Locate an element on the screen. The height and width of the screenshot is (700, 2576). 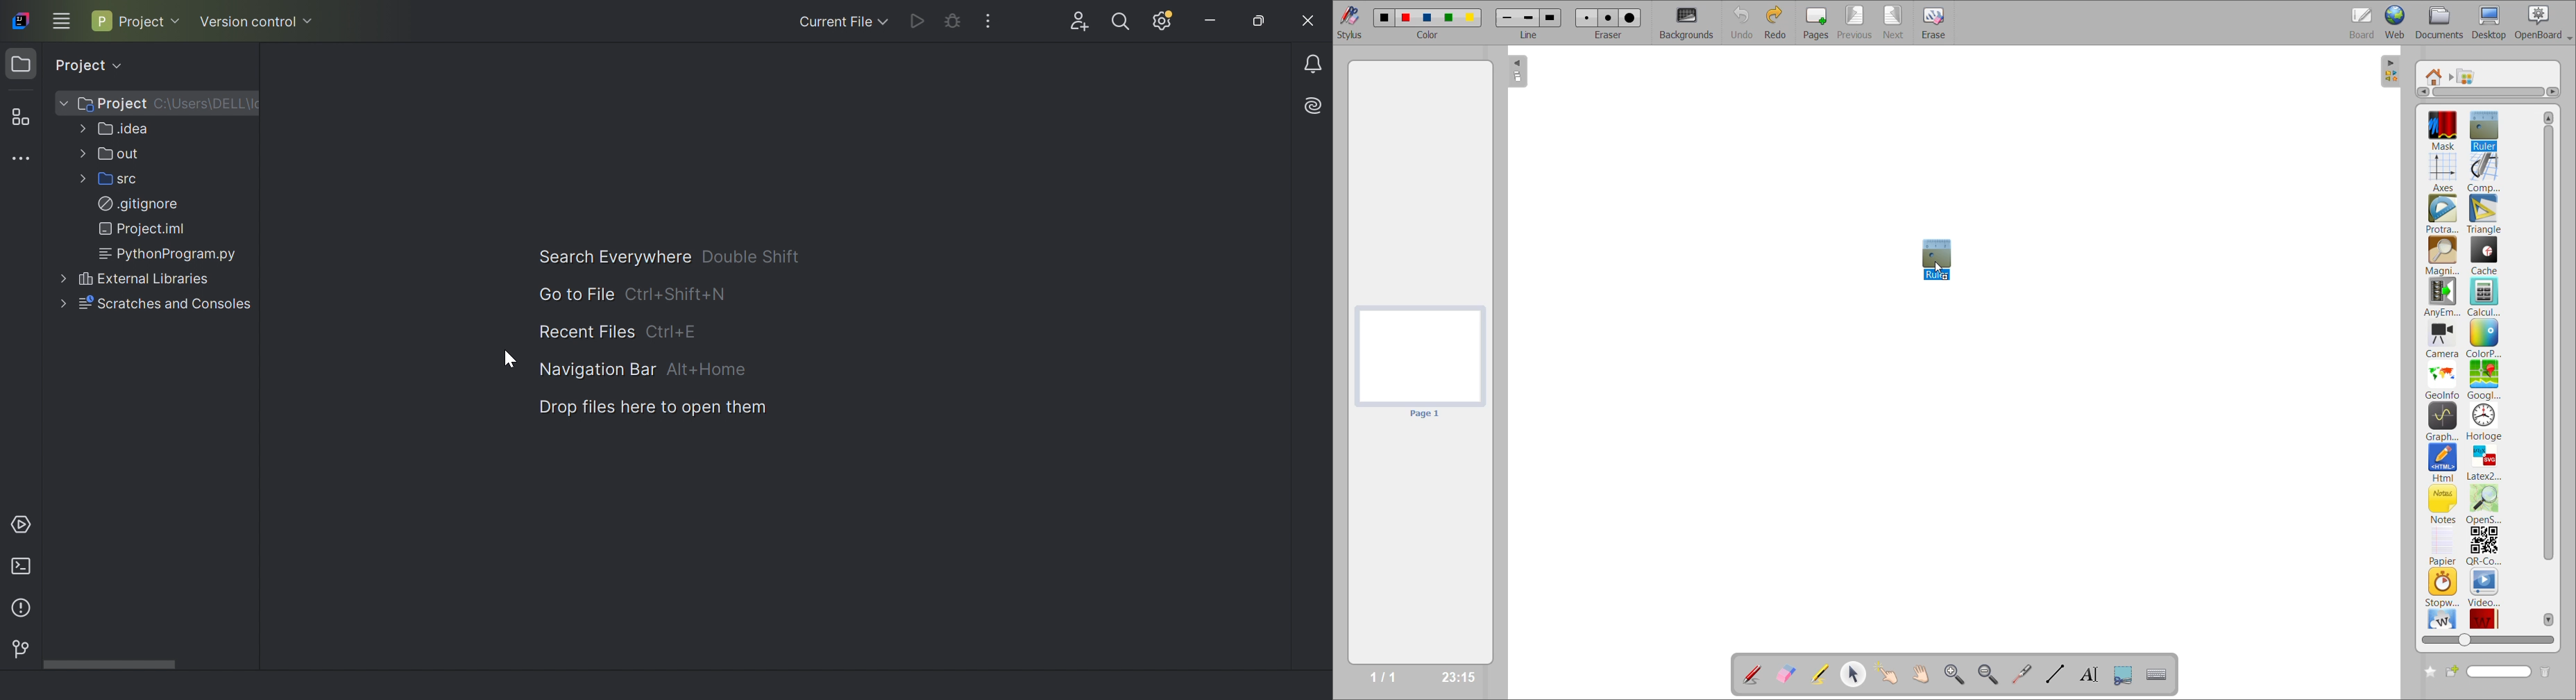
board is located at coordinates (2364, 22).